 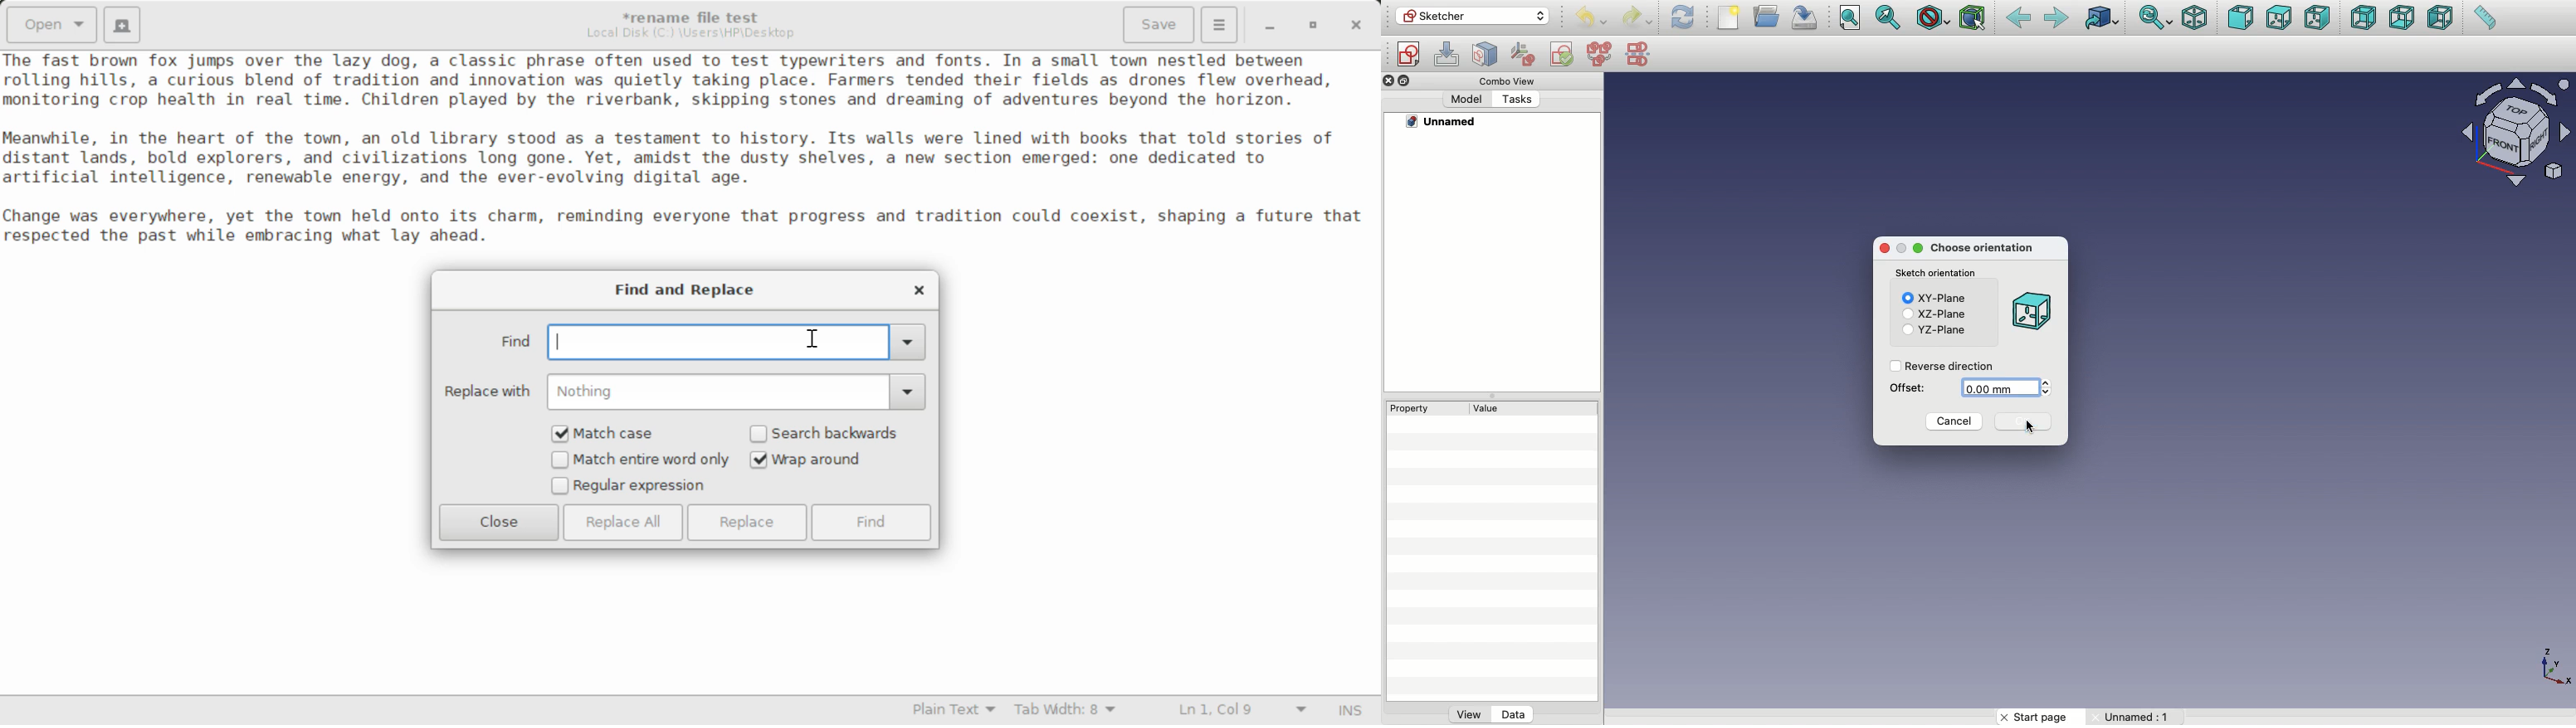 What do you see at coordinates (1220, 25) in the screenshot?
I see `More Options Menu` at bounding box center [1220, 25].